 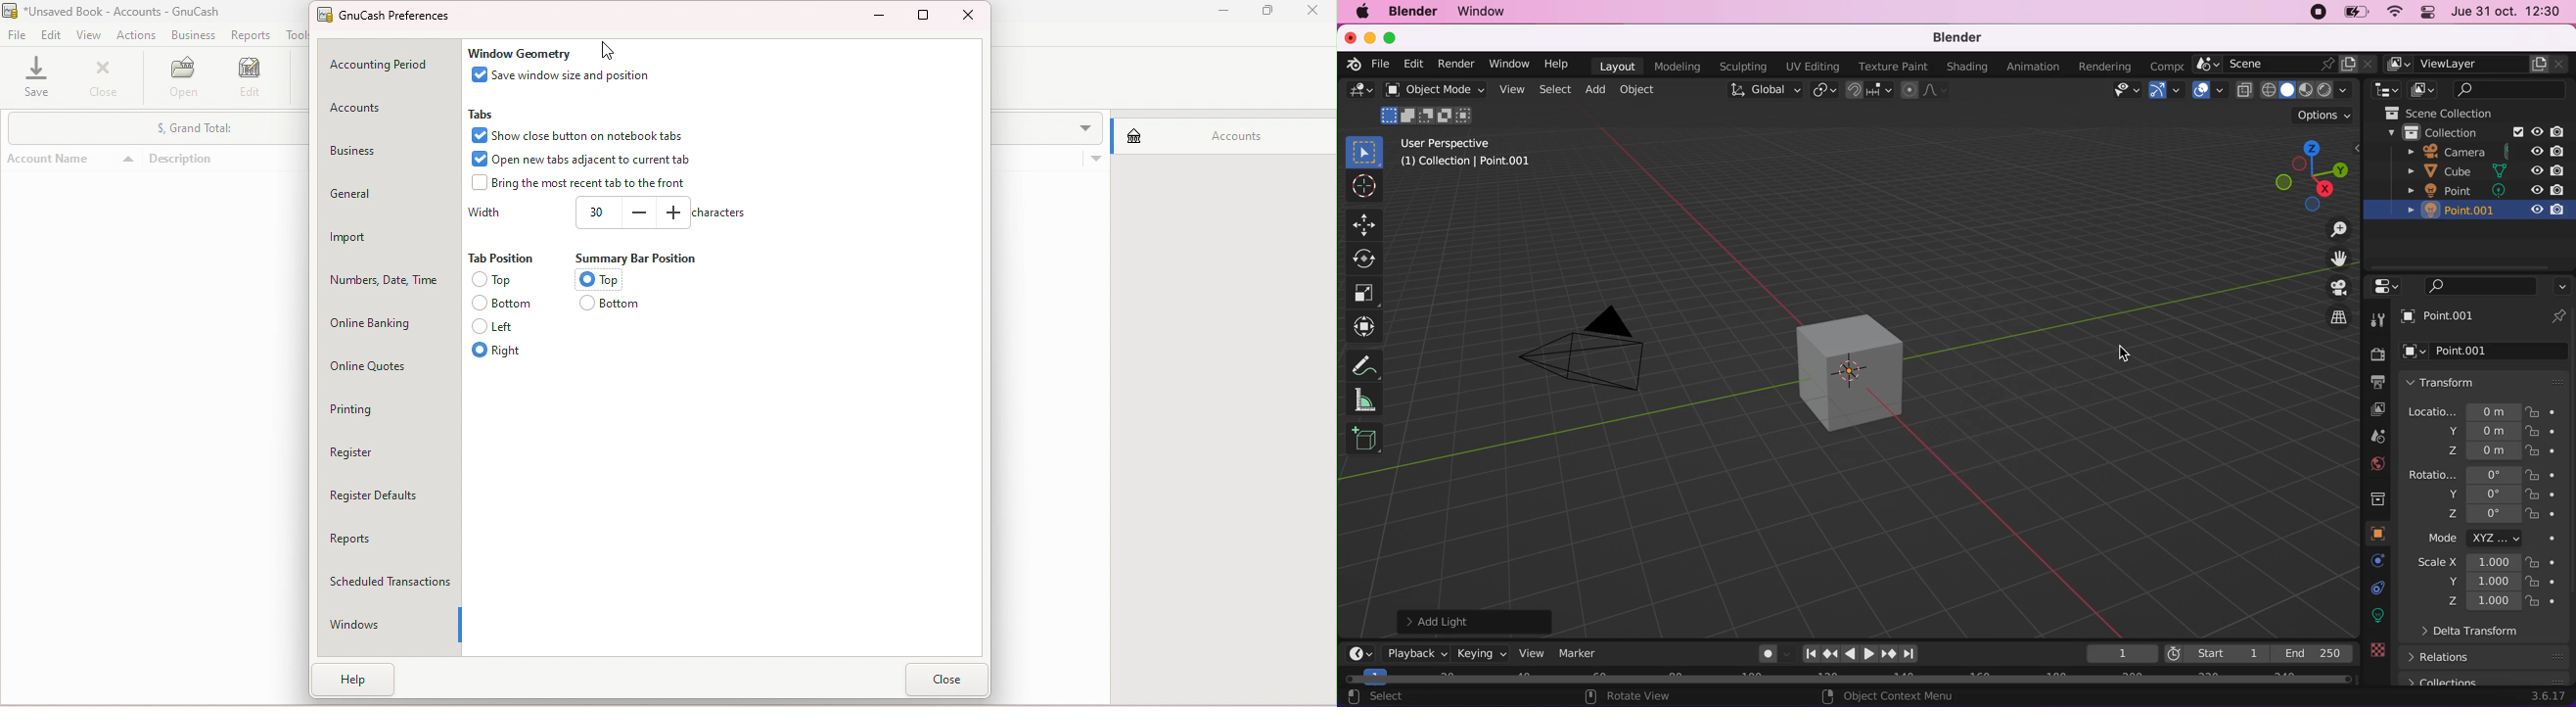 I want to click on move, so click(x=1365, y=223).